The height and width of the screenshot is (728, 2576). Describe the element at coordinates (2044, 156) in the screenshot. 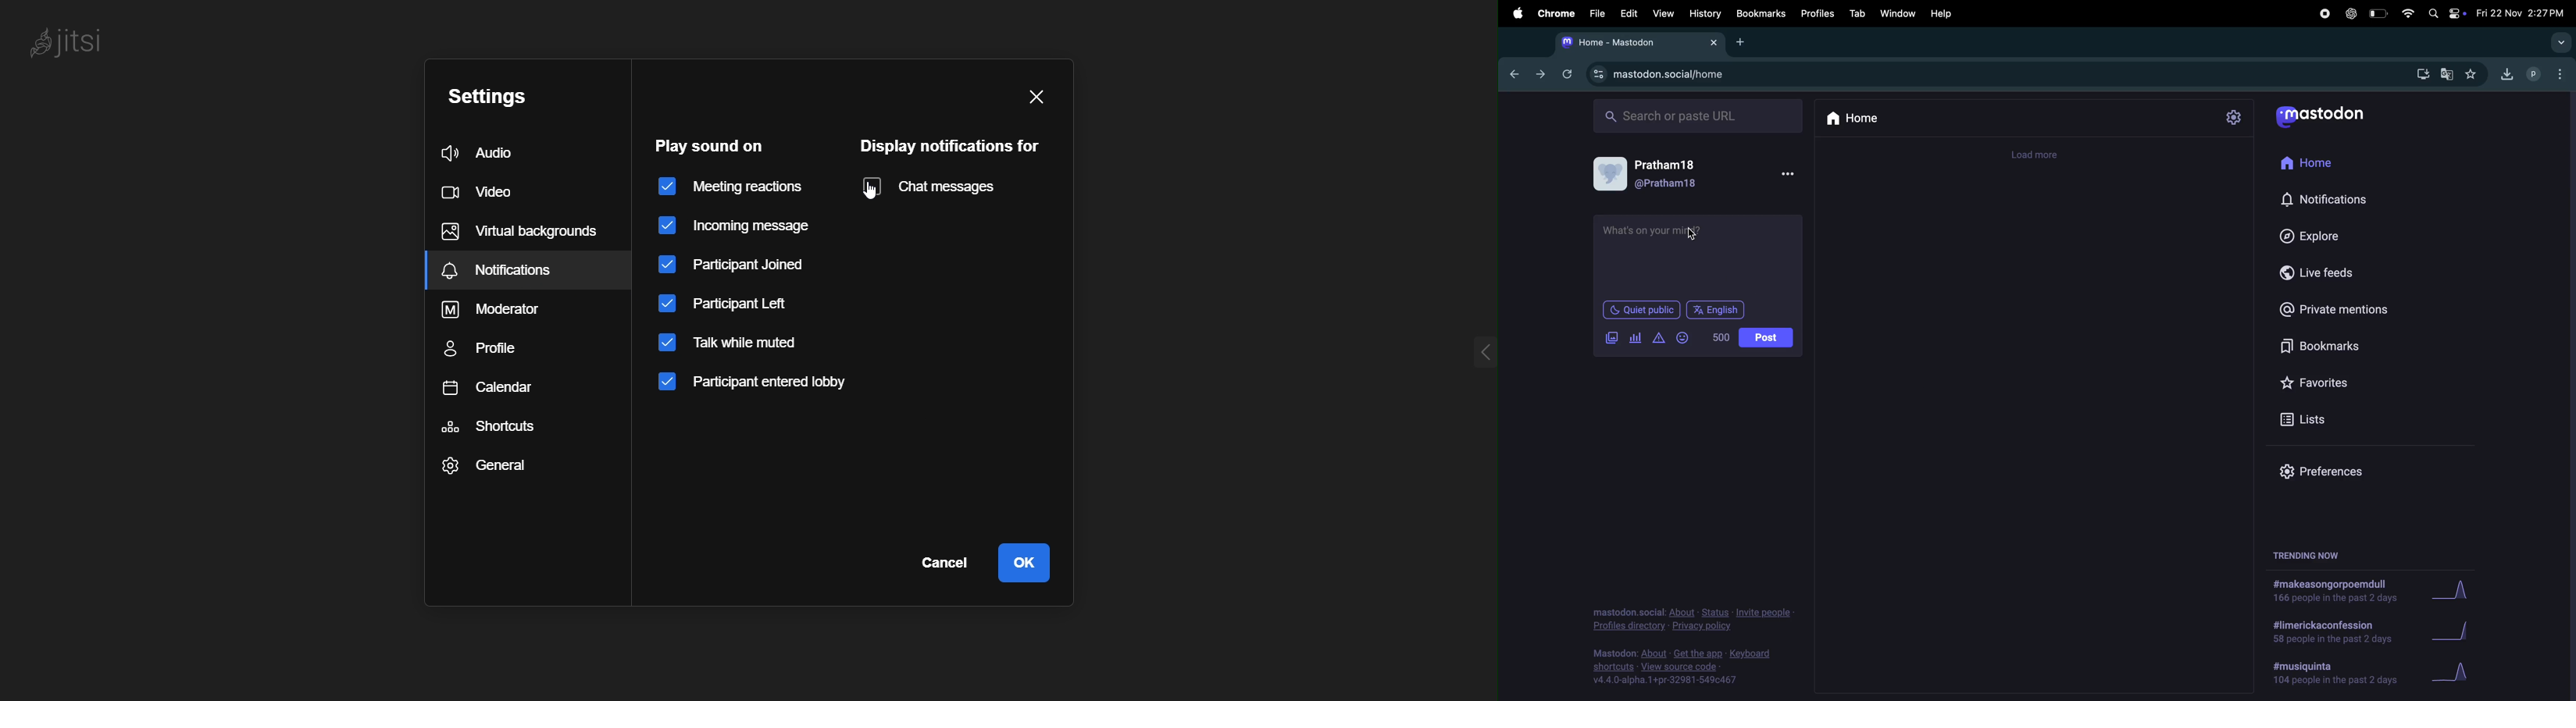

I see `timeline` at that location.